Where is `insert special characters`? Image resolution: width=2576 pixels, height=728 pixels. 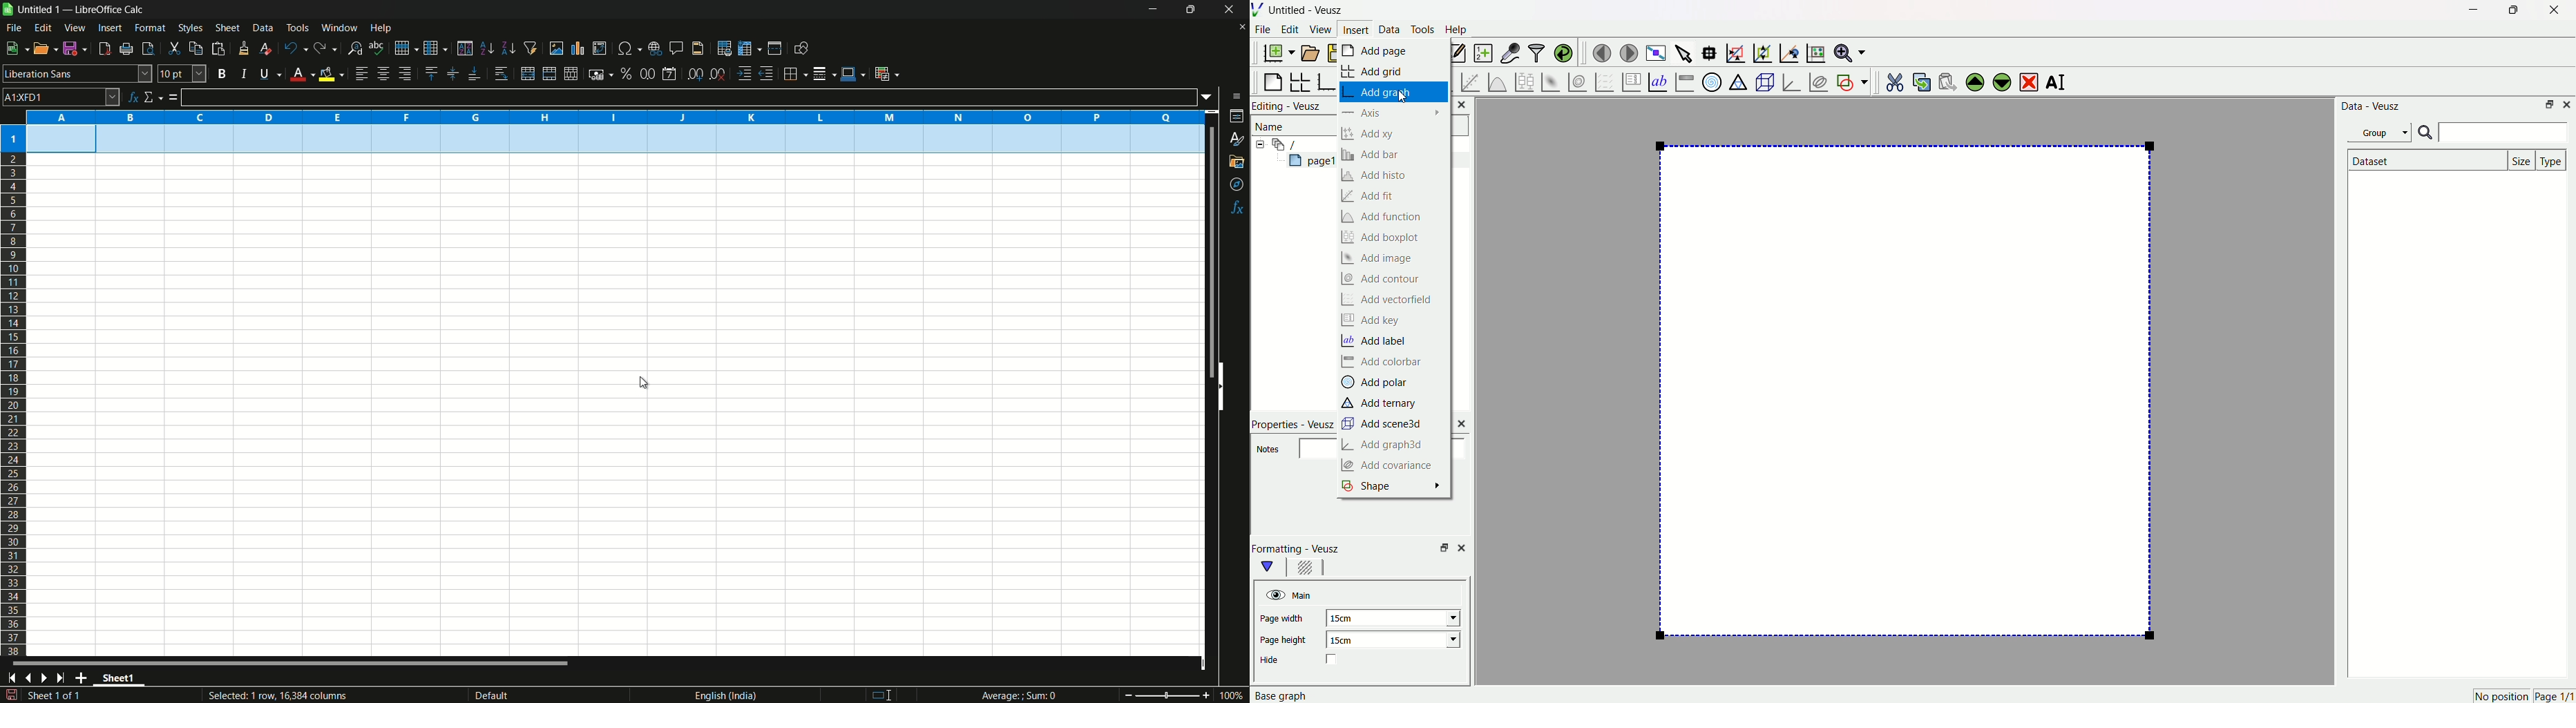 insert special characters is located at coordinates (629, 48).